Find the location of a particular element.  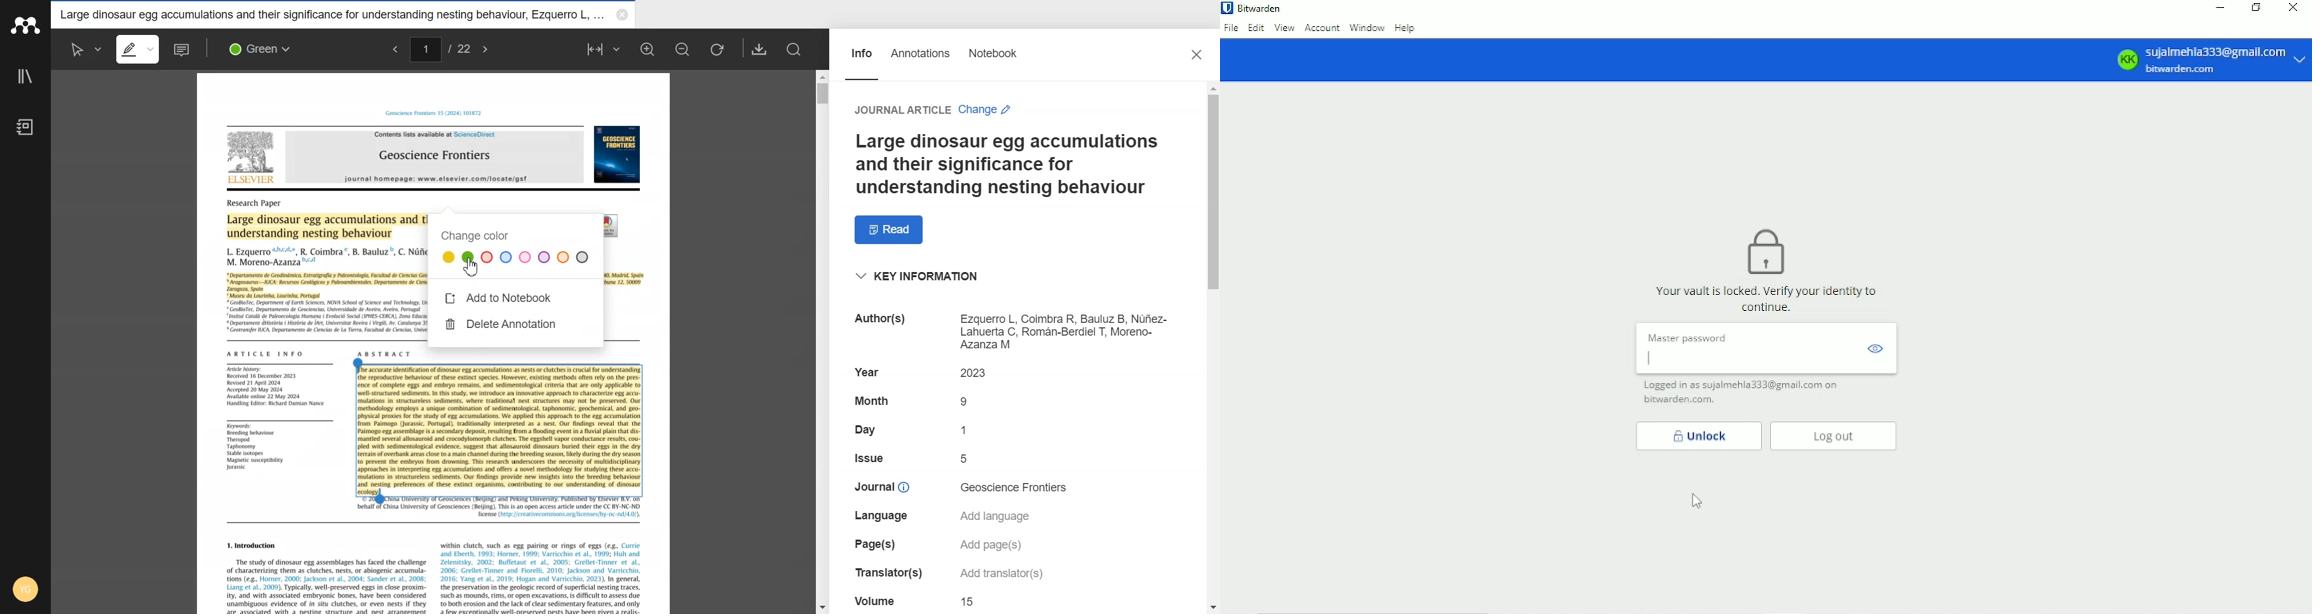

Vertical scroll bar is located at coordinates (1209, 348).